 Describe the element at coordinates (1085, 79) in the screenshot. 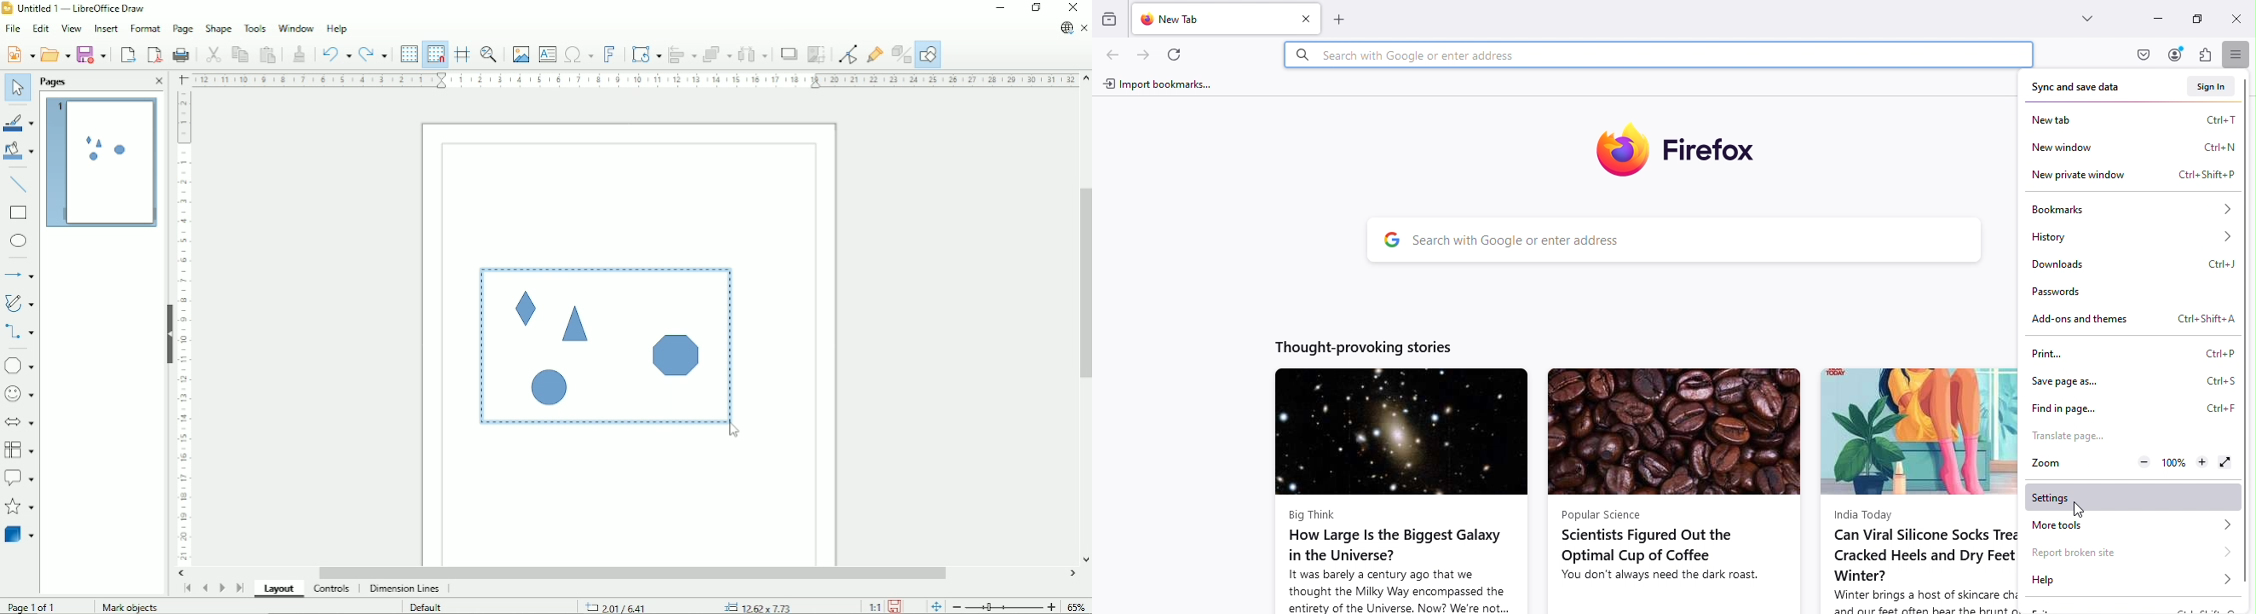

I see `Vertical scroll button` at that location.